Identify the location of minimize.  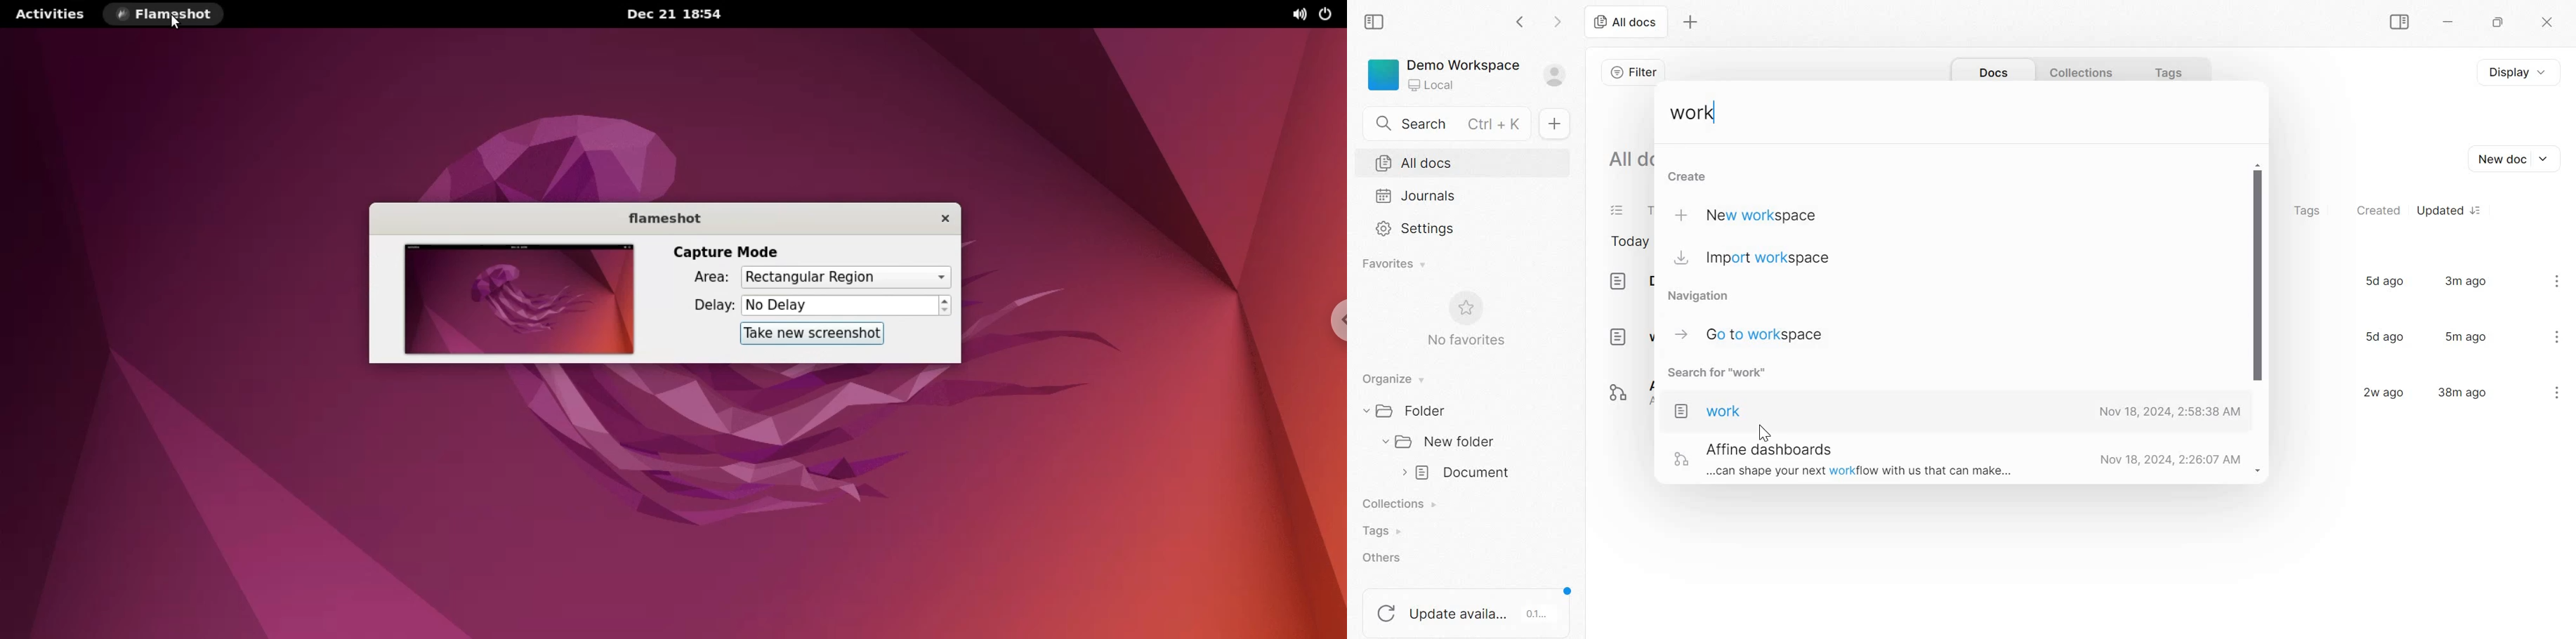
(2455, 24).